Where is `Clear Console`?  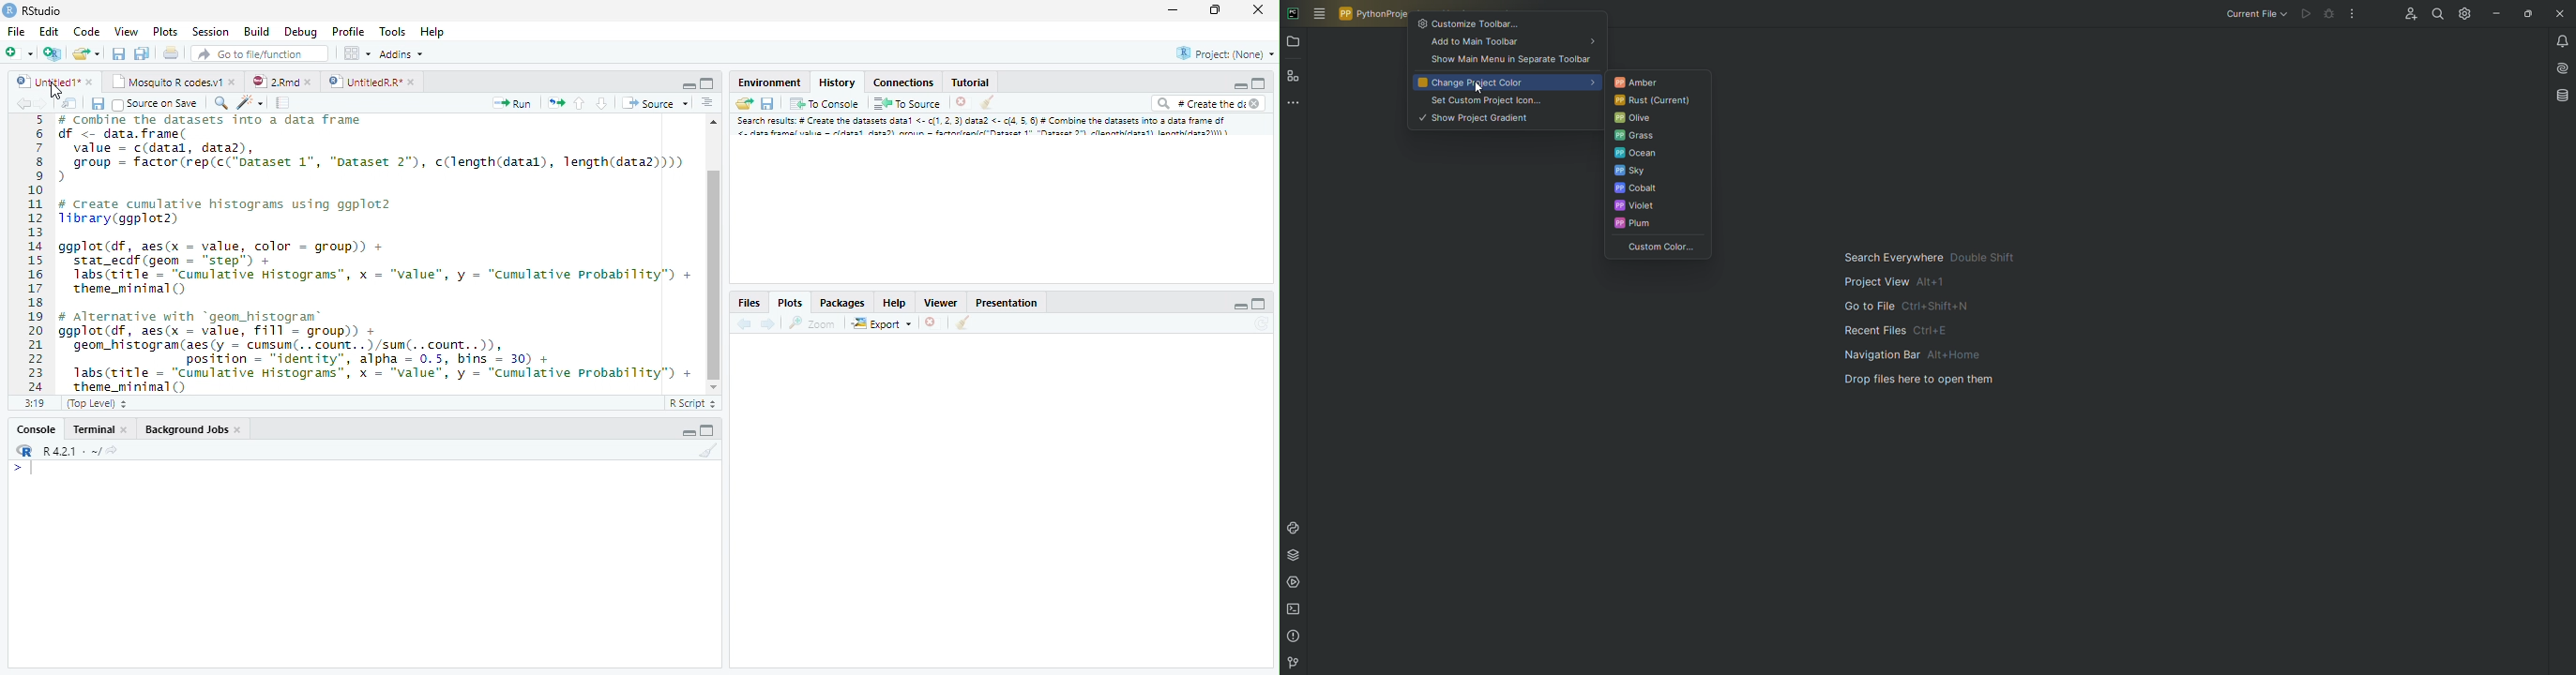 Clear Console is located at coordinates (713, 453).